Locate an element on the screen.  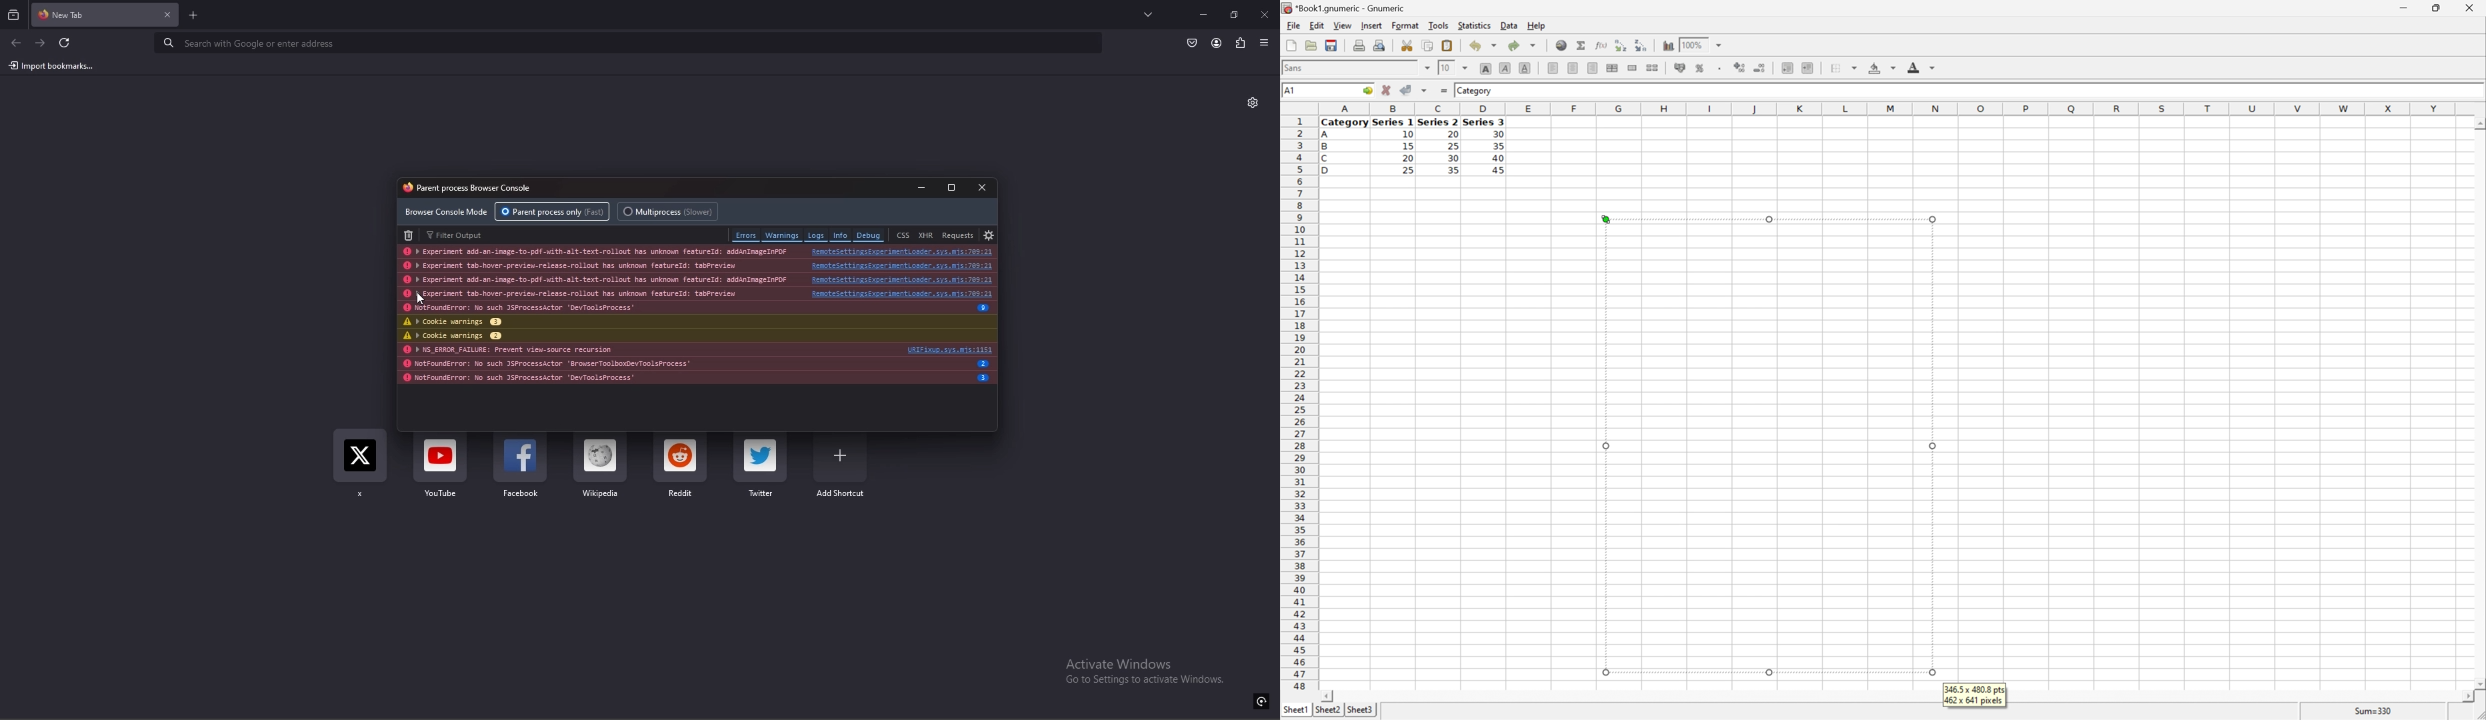
Background is located at coordinates (1881, 66).